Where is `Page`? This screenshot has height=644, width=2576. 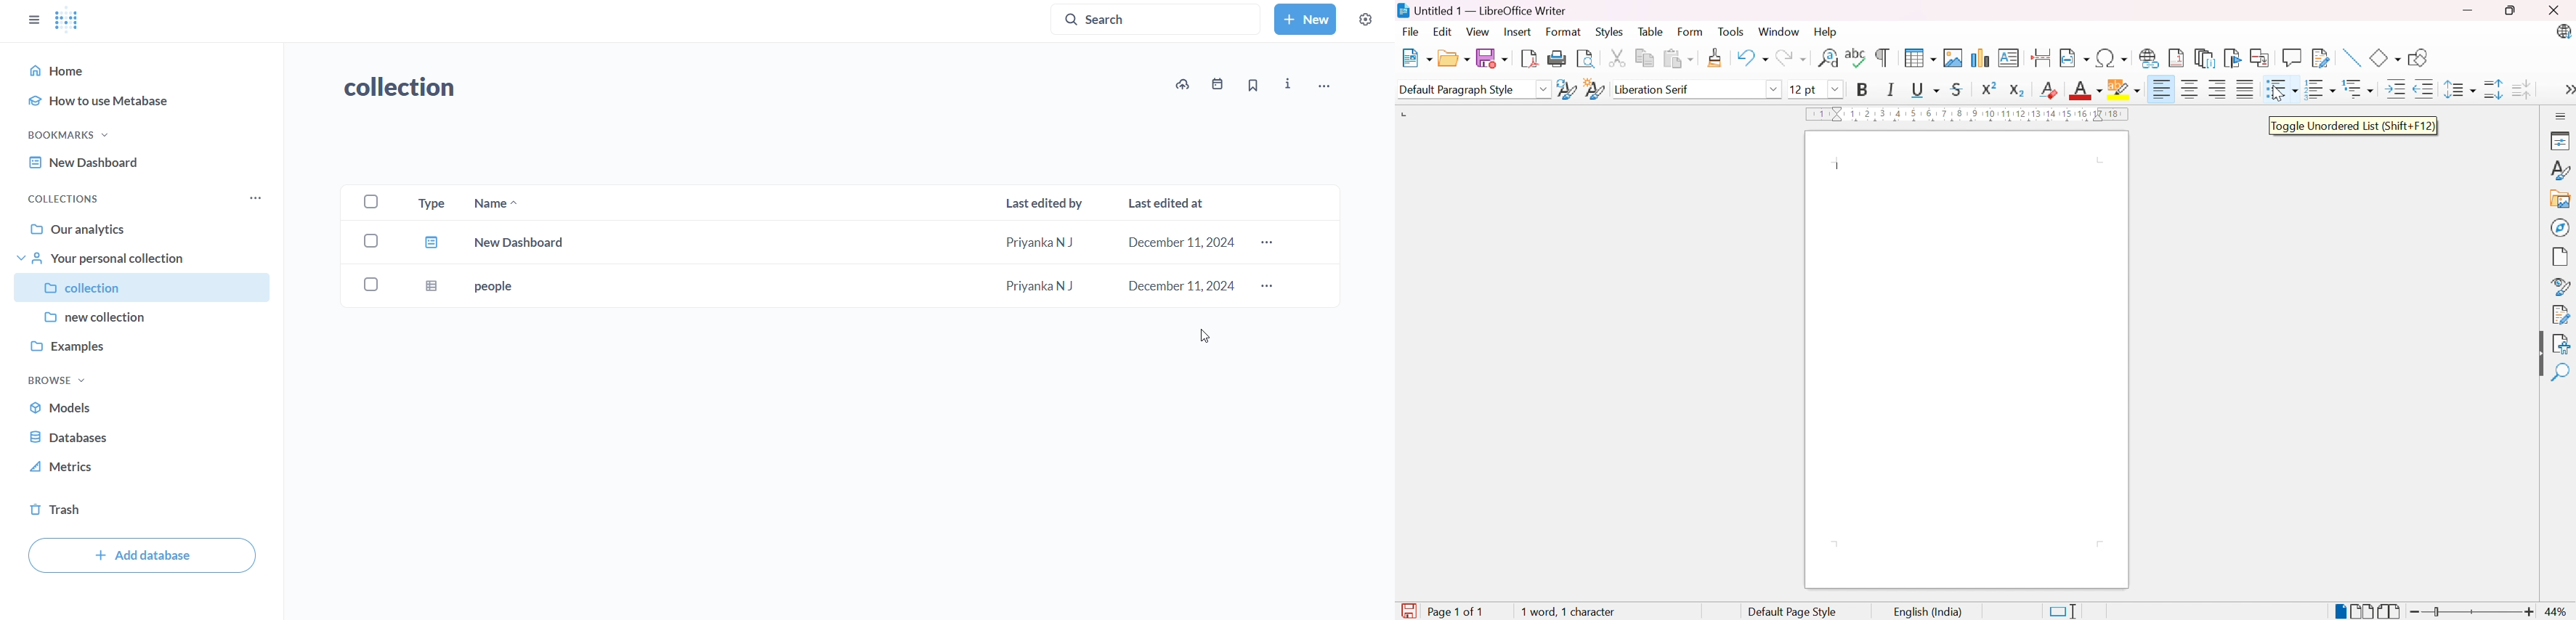
Page is located at coordinates (2561, 256).